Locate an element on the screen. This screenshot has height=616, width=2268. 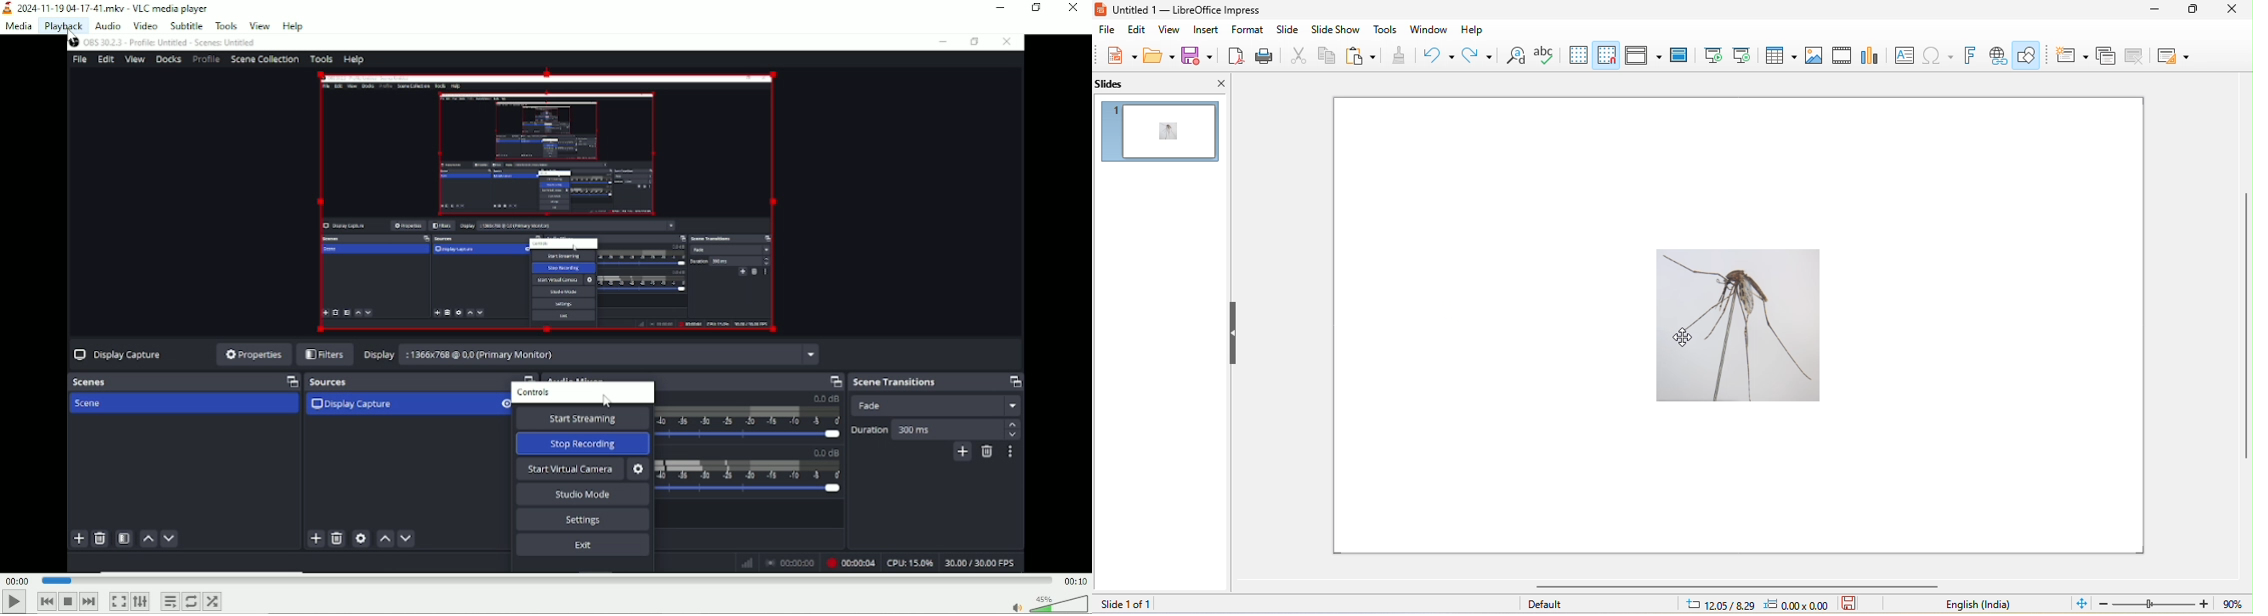
Help is located at coordinates (293, 26).